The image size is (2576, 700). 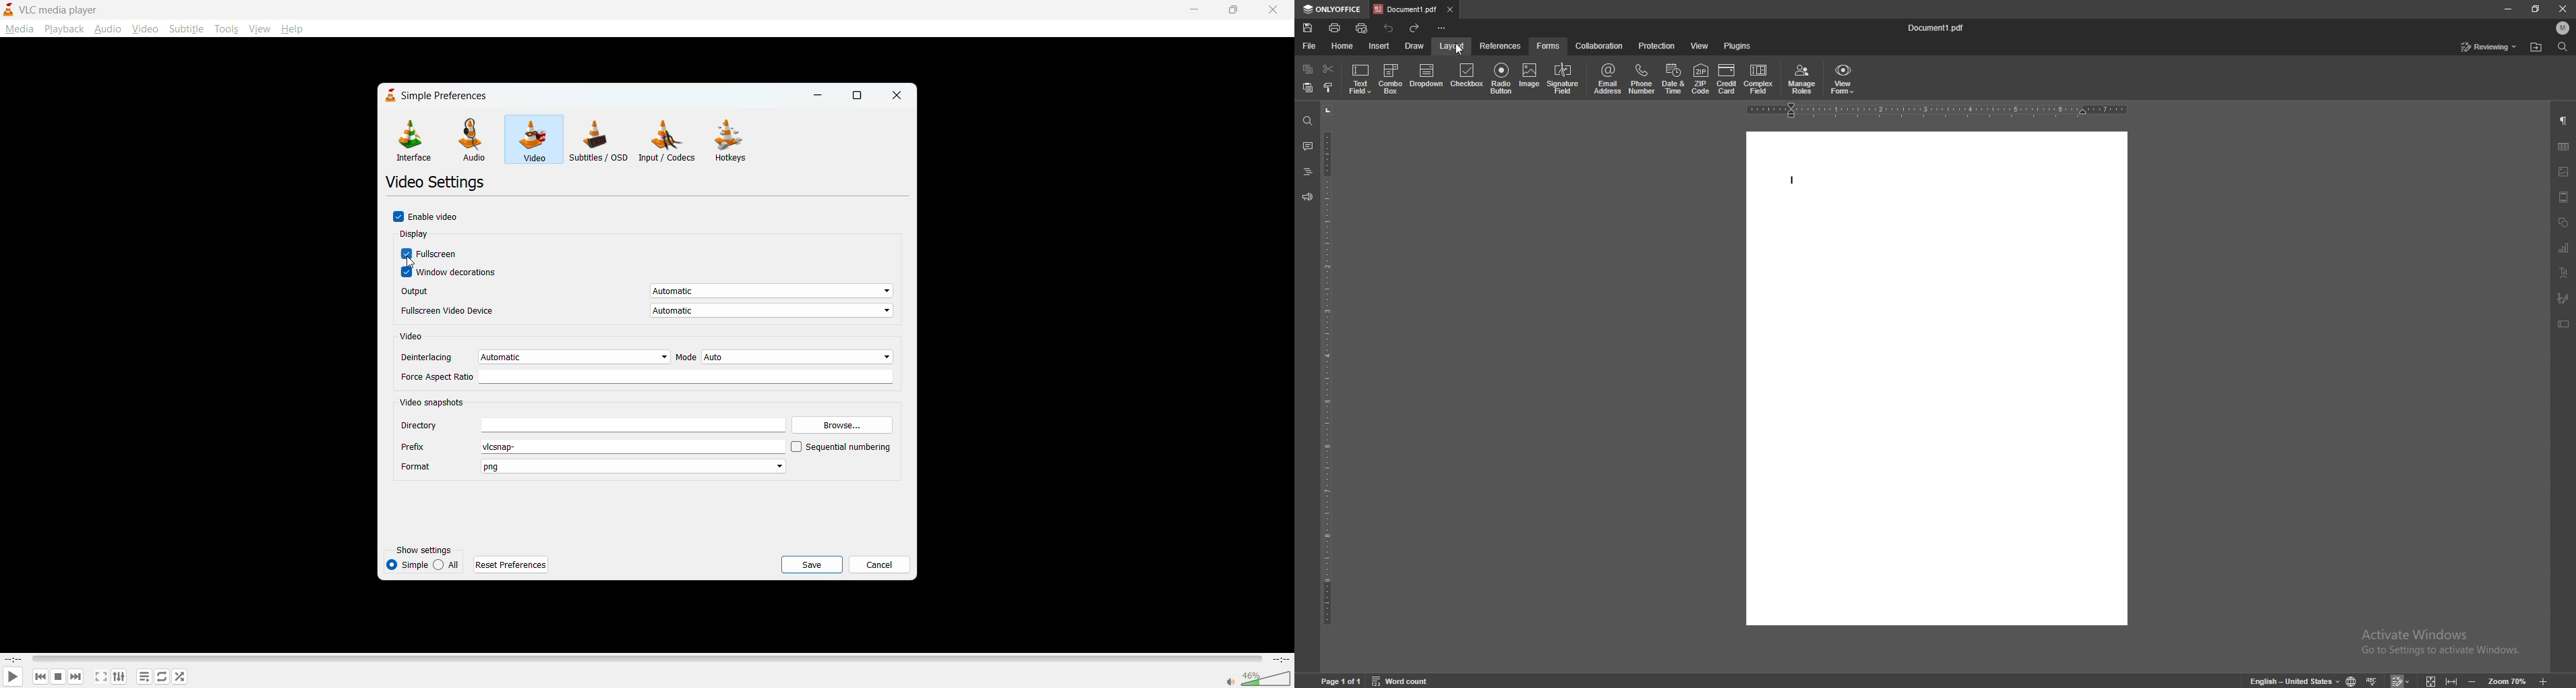 What do you see at coordinates (434, 401) in the screenshot?
I see `video snapshots` at bounding box center [434, 401].